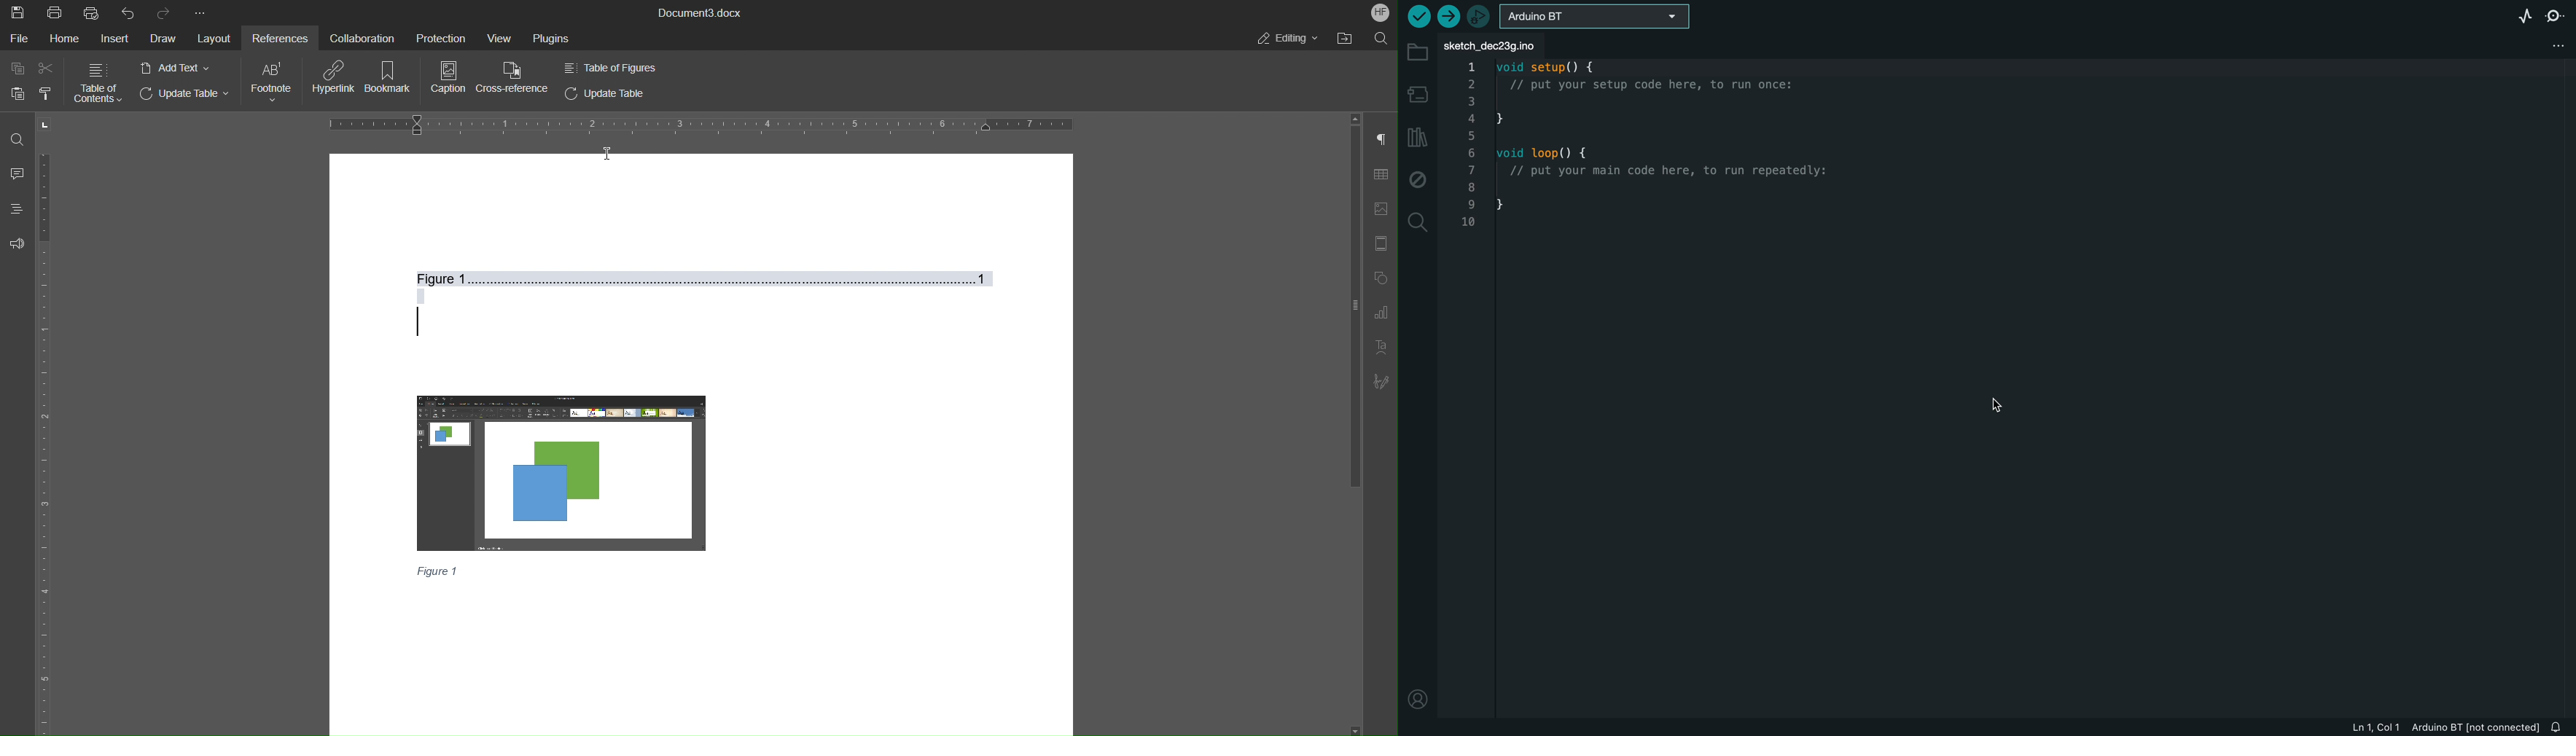  Describe the element at coordinates (437, 573) in the screenshot. I see `Figure 1(Caption)` at that location.